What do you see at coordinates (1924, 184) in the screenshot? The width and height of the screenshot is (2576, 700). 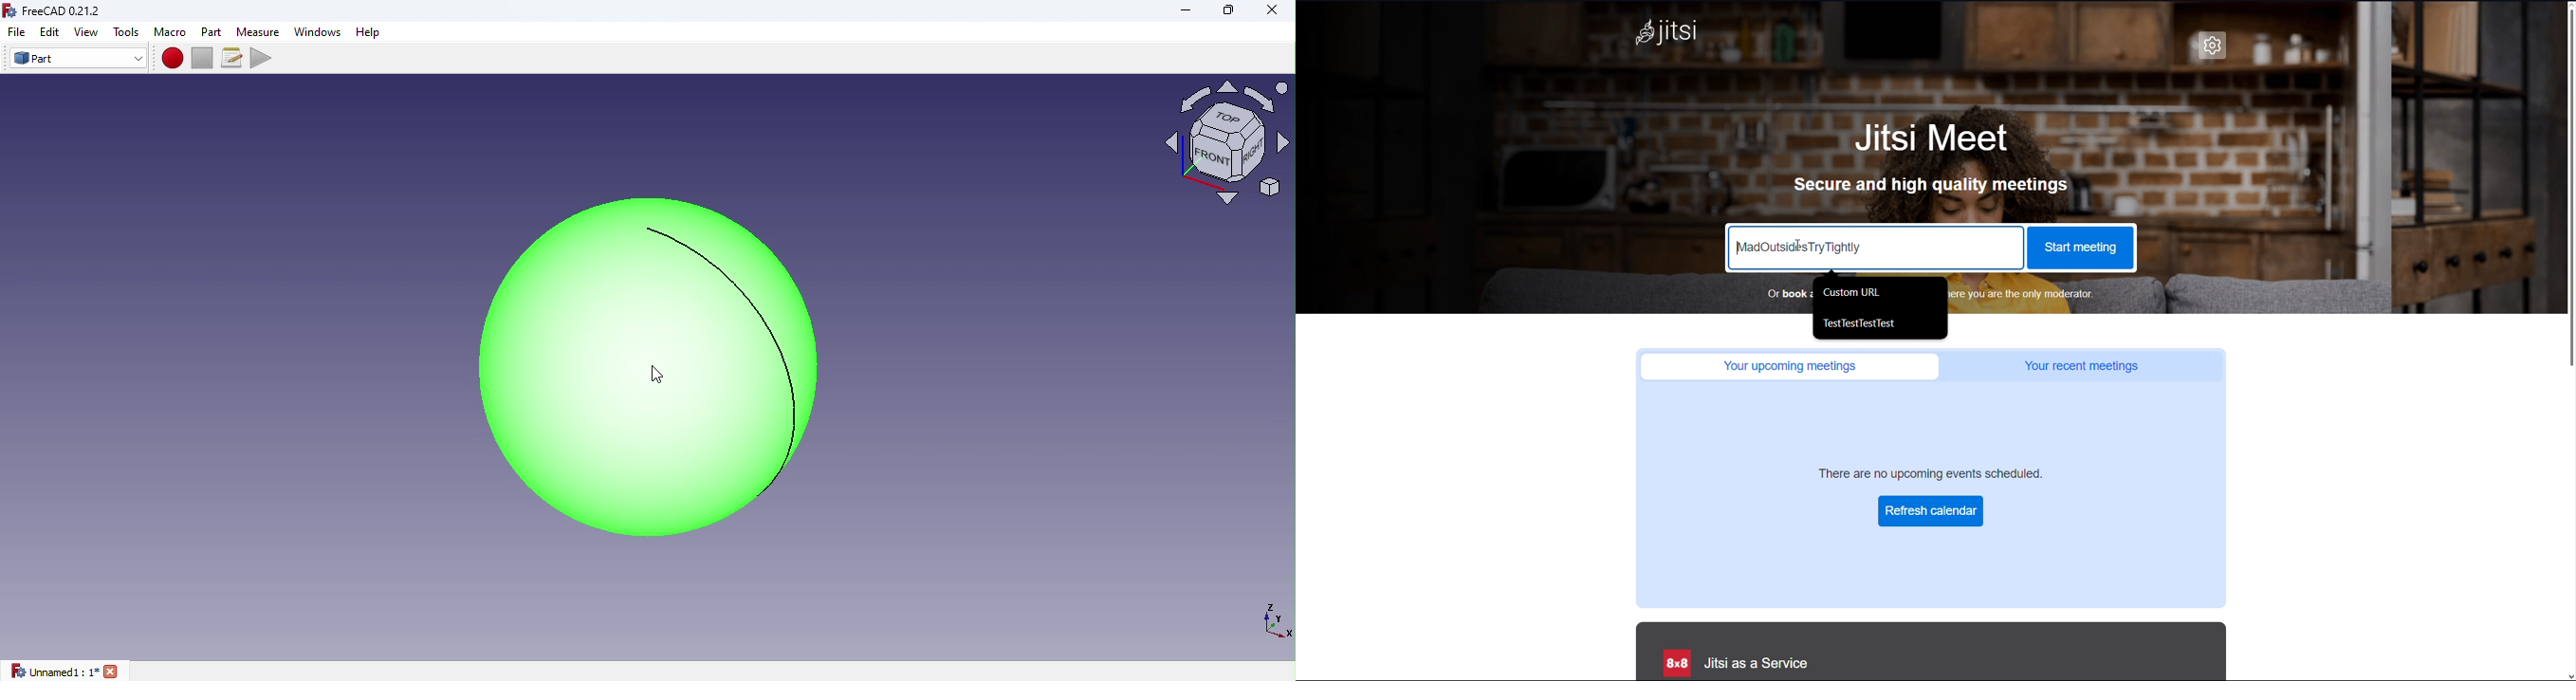 I see `Secure and high quality meetings` at bounding box center [1924, 184].